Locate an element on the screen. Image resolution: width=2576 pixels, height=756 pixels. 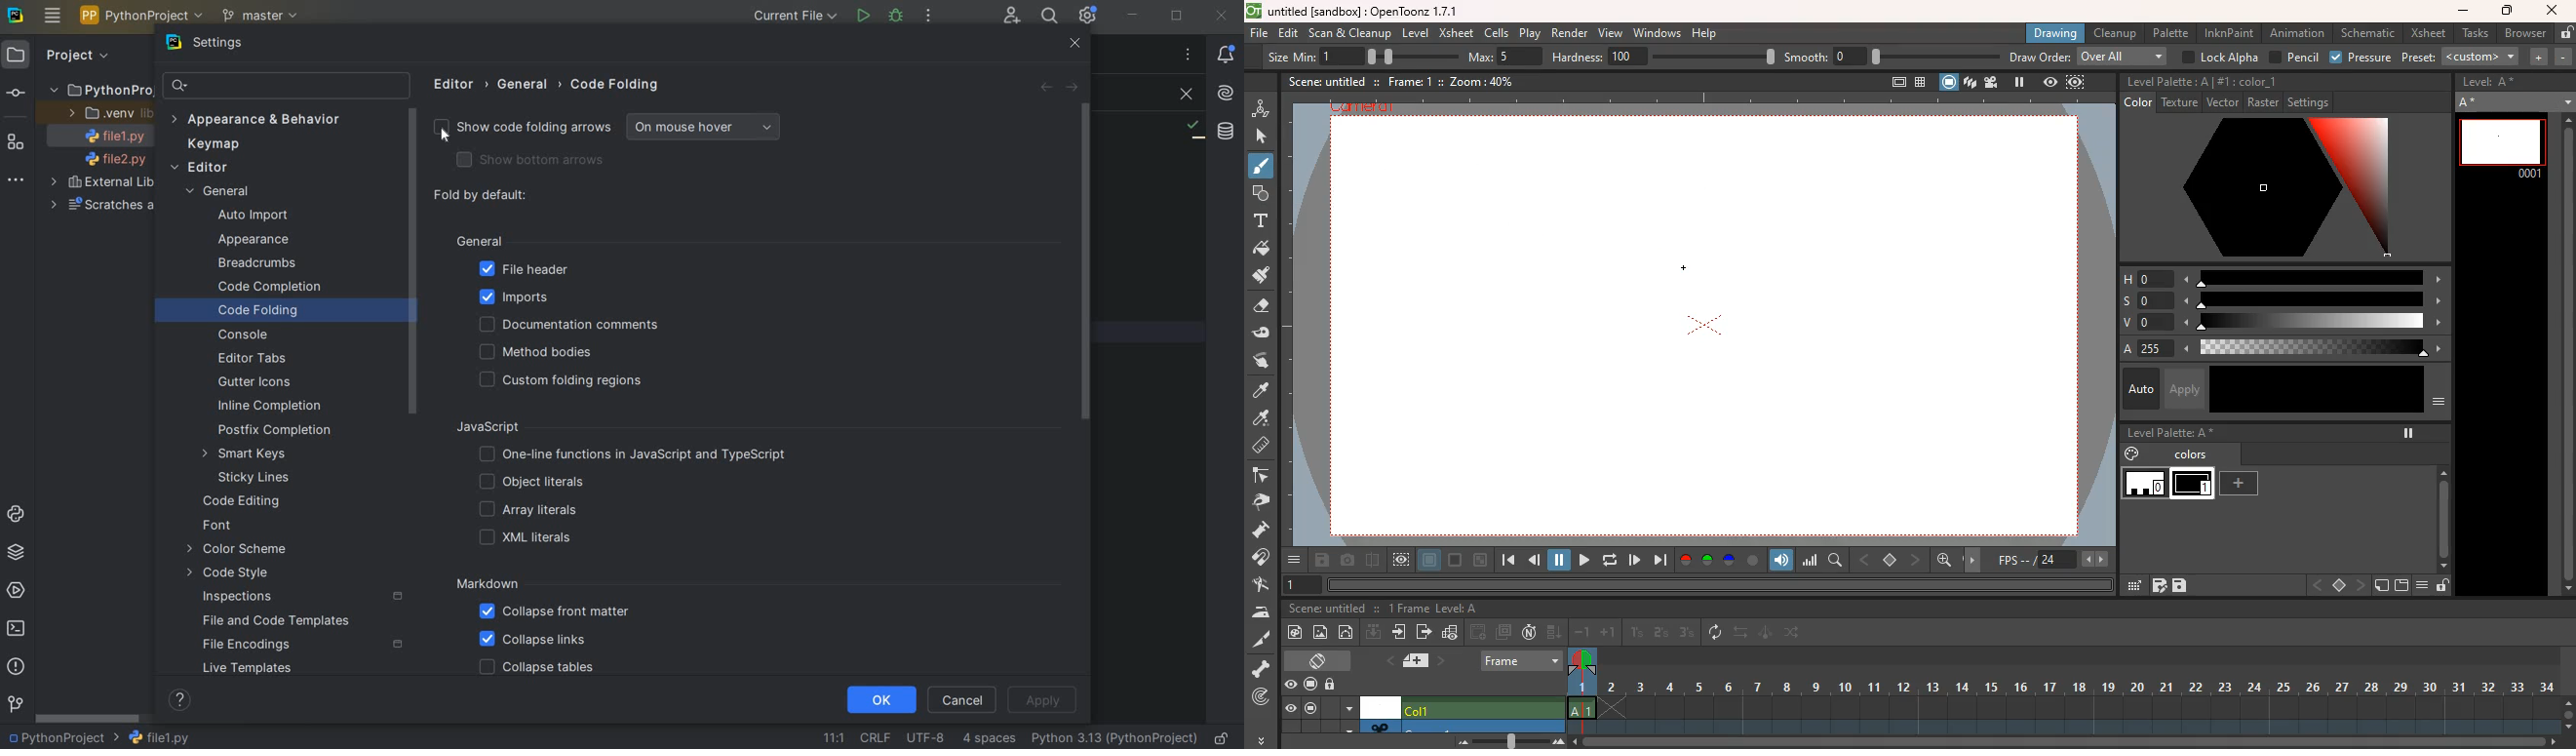
new page is located at coordinates (2381, 586).